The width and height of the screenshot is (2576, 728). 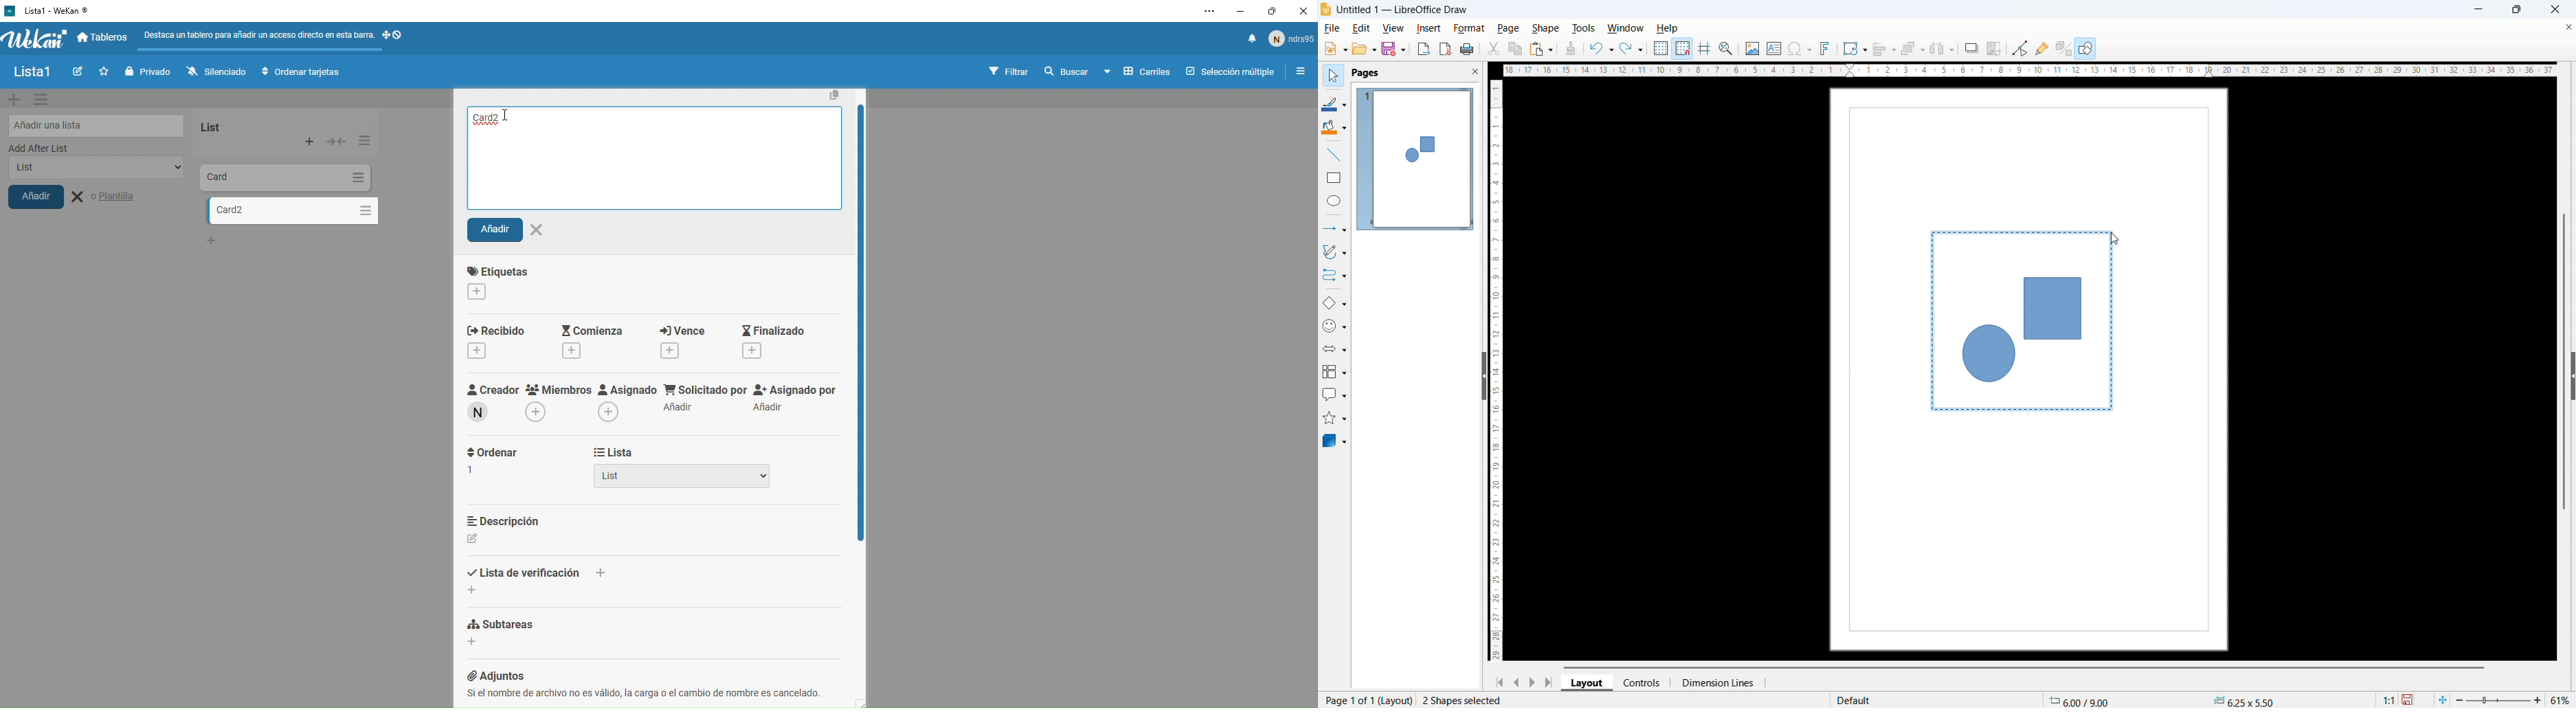 I want to click on default page display, so click(x=1853, y=699).